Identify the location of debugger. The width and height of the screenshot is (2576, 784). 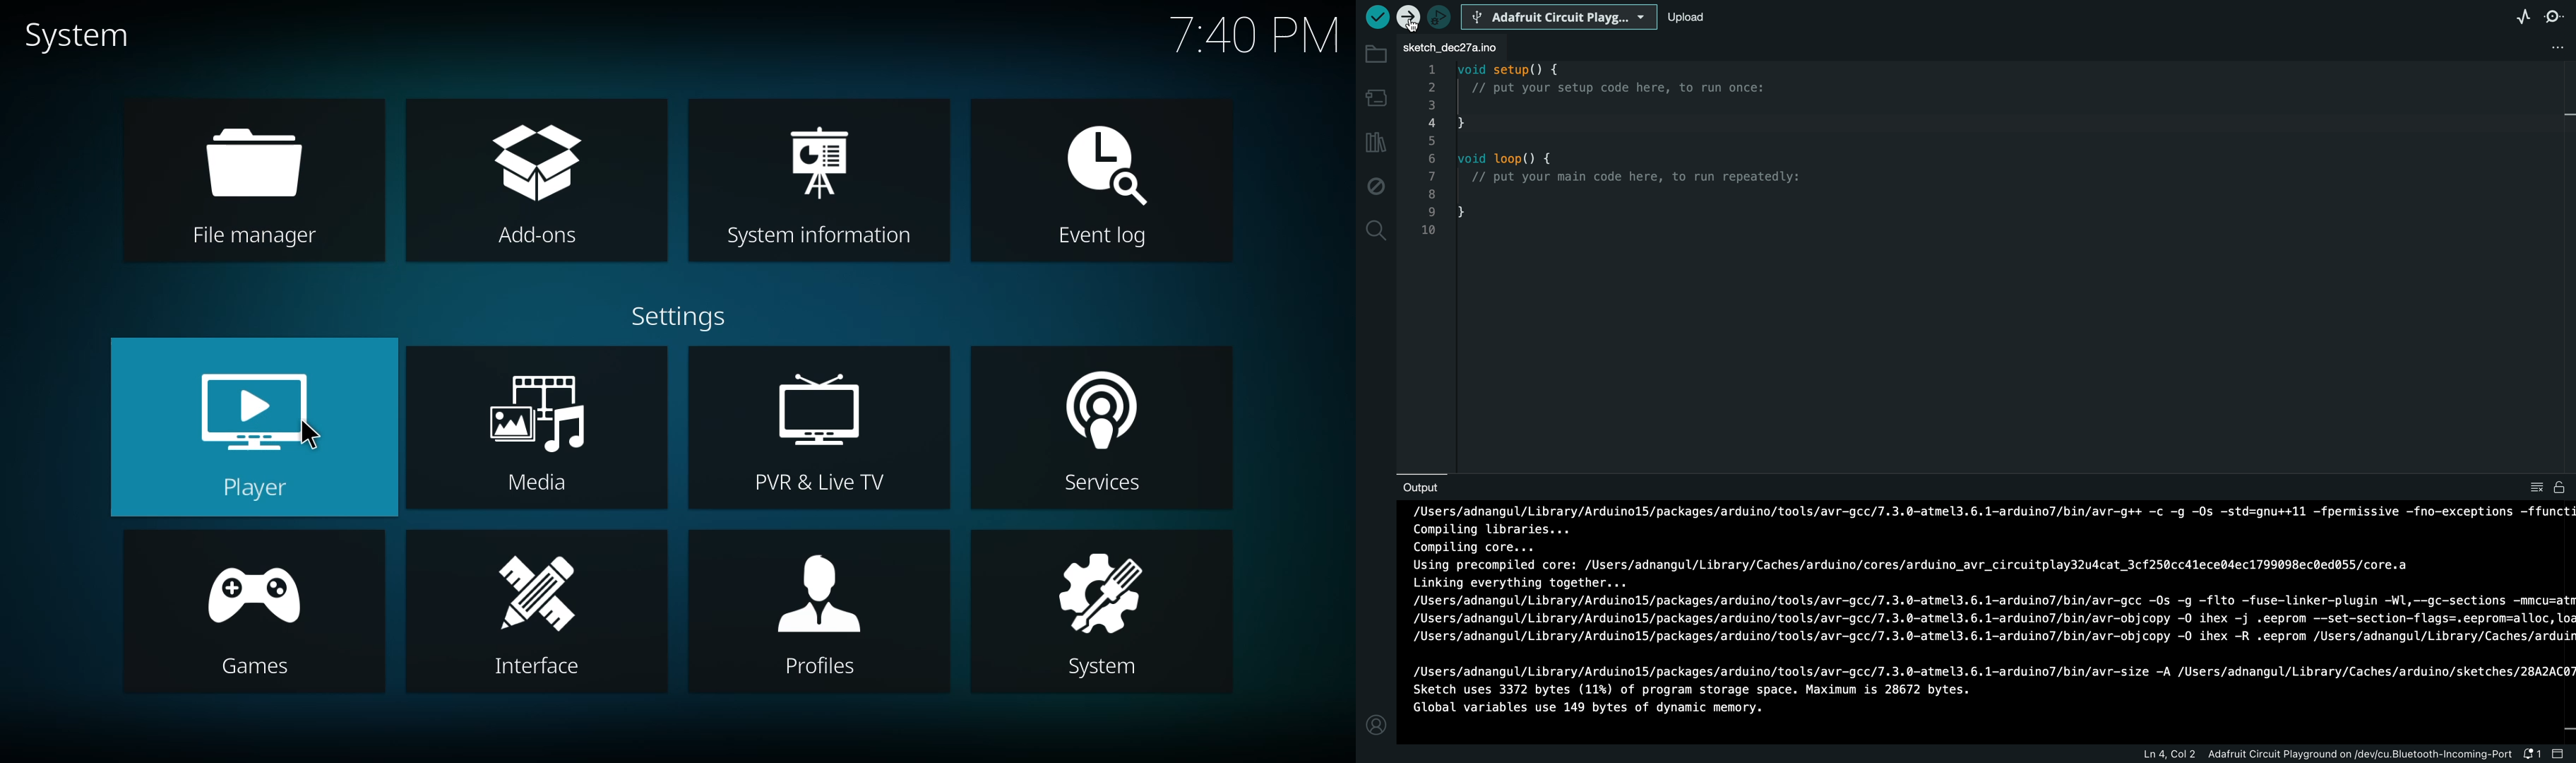
(1440, 15).